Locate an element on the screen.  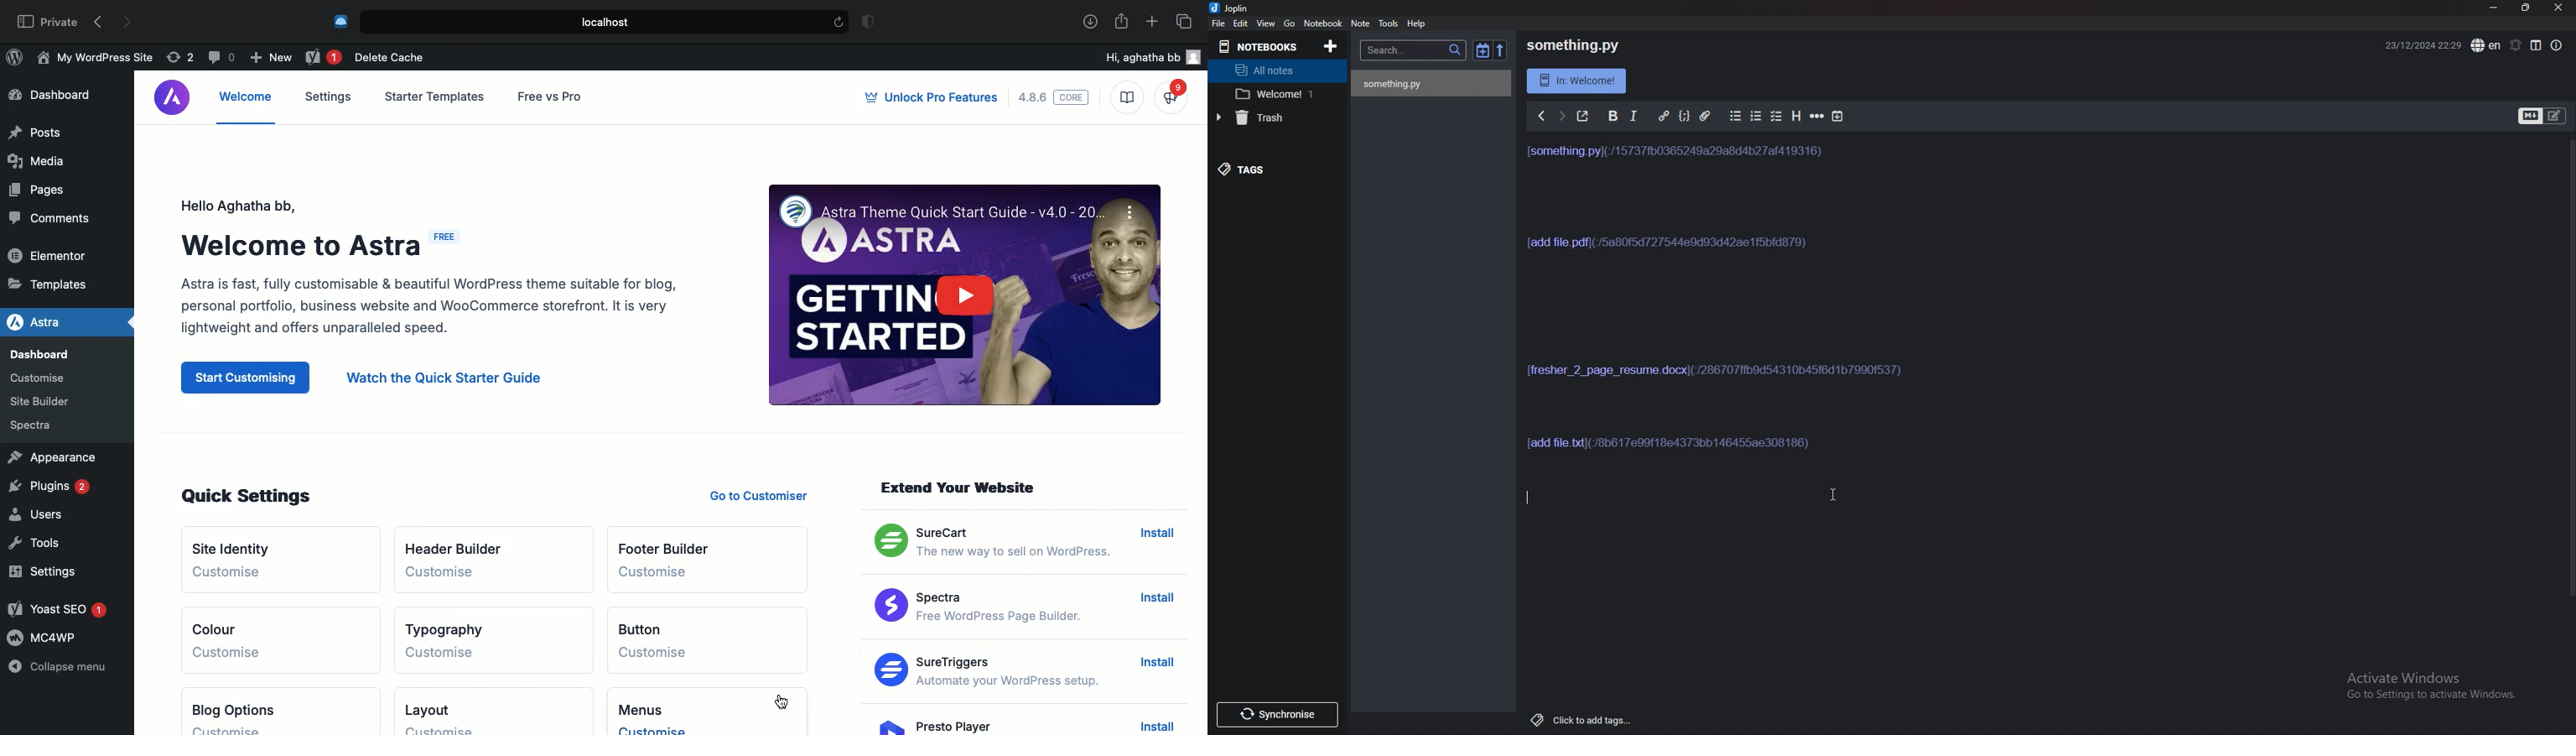
joplin is located at coordinates (1230, 7).